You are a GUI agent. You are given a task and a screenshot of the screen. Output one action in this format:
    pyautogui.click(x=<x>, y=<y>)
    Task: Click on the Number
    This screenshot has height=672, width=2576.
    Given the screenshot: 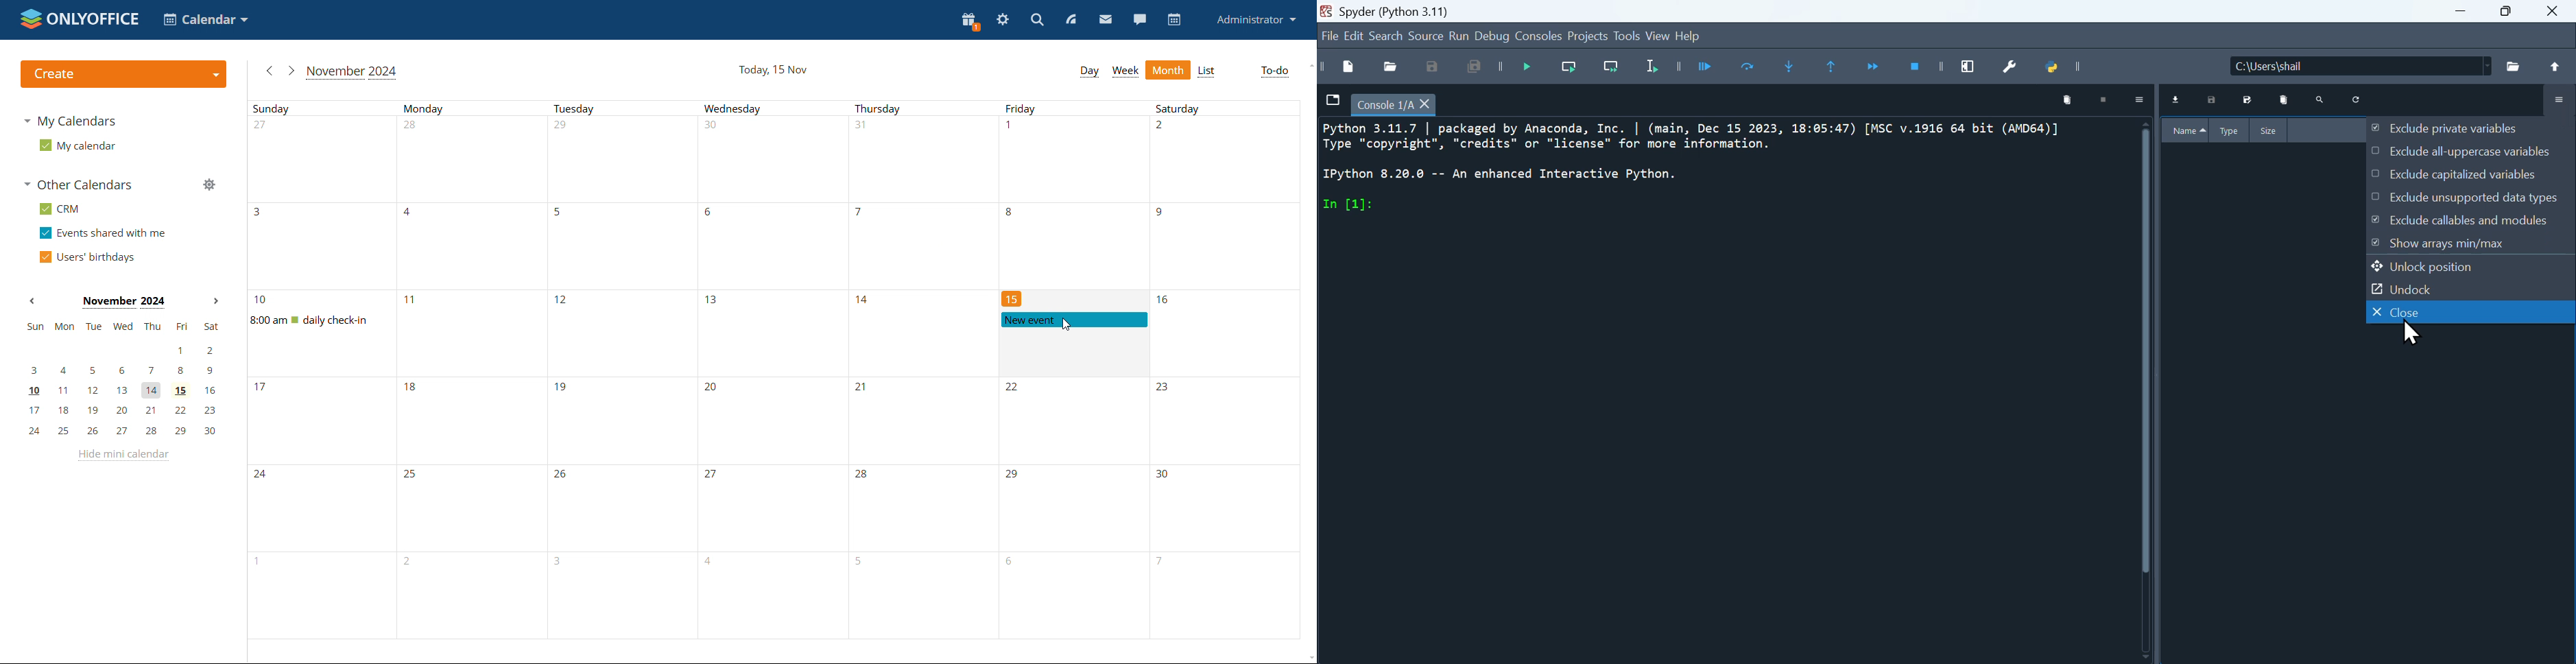 What is the action you would take?
    pyautogui.click(x=715, y=477)
    